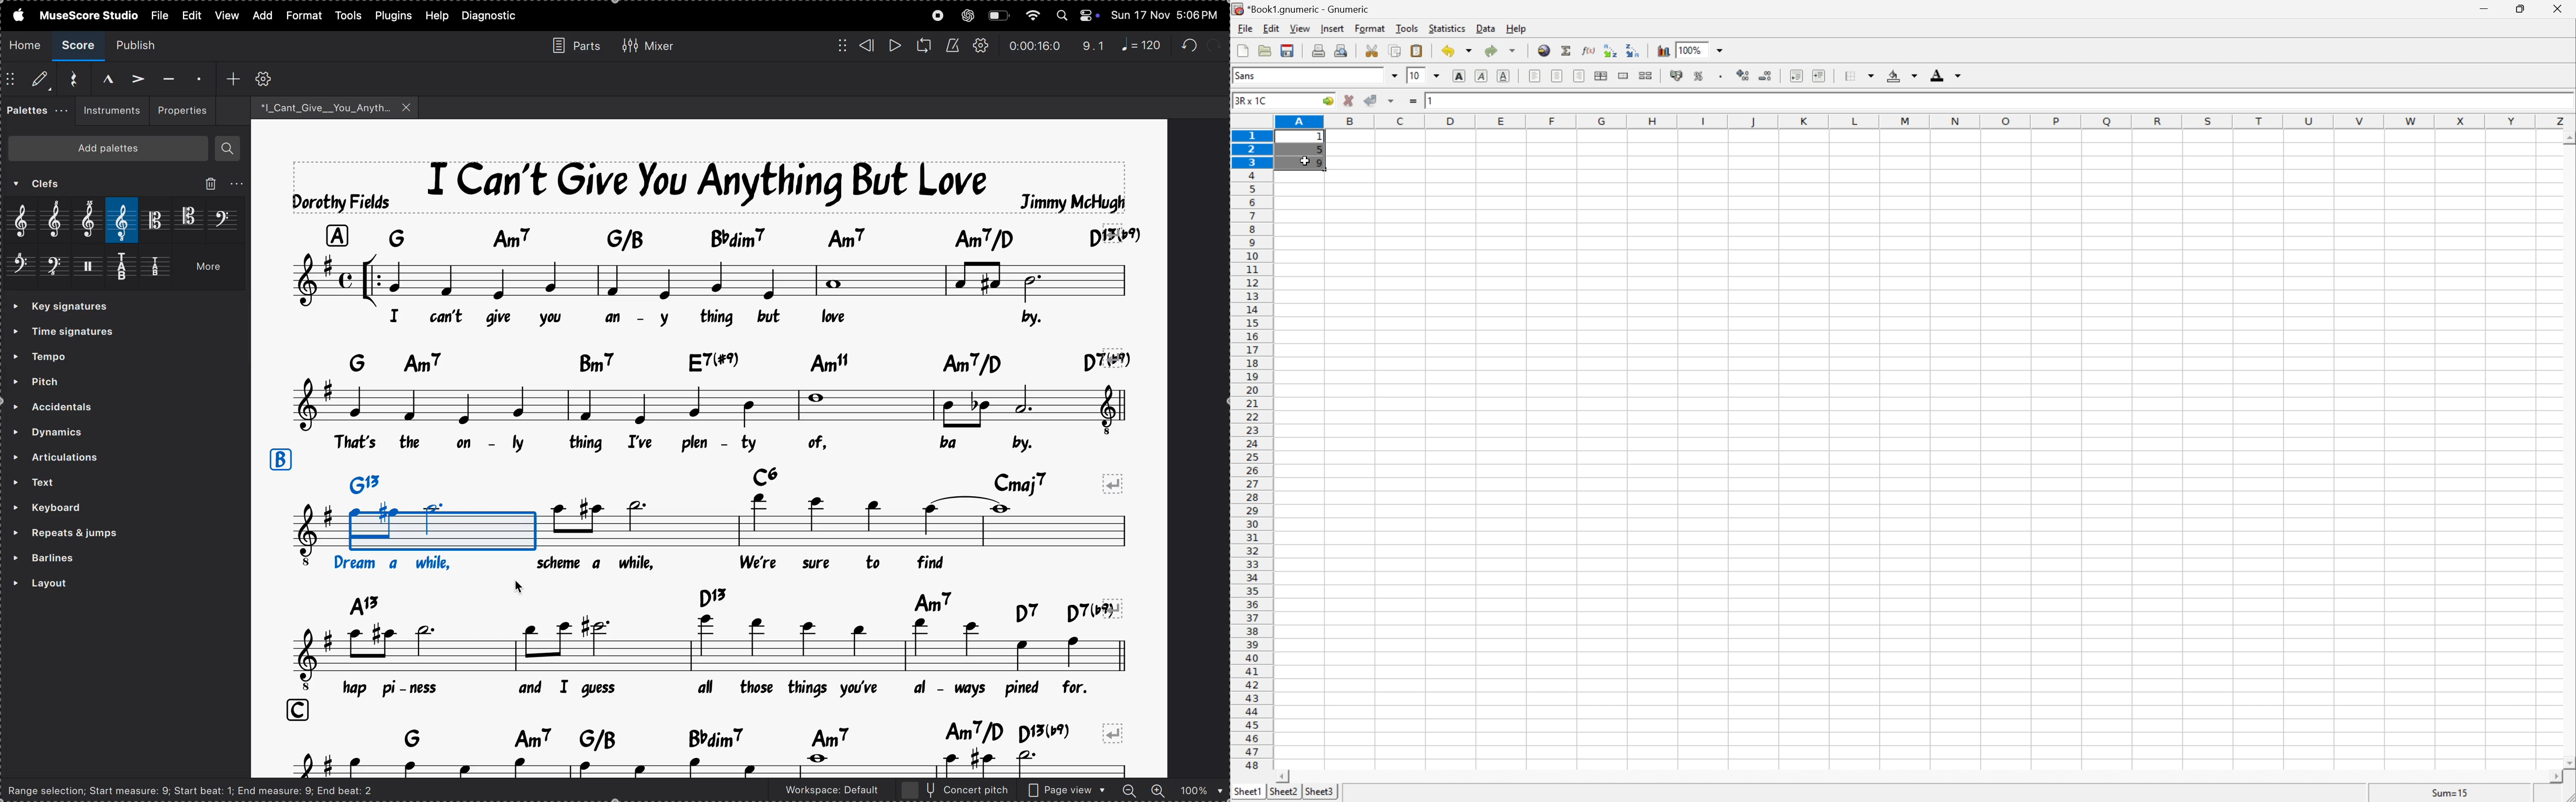 This screenshot has height=812, width=2576. What do you see at coordinates (197, 77) in the screenshot?
I see `staccato ` at bounding box center [197, 77].